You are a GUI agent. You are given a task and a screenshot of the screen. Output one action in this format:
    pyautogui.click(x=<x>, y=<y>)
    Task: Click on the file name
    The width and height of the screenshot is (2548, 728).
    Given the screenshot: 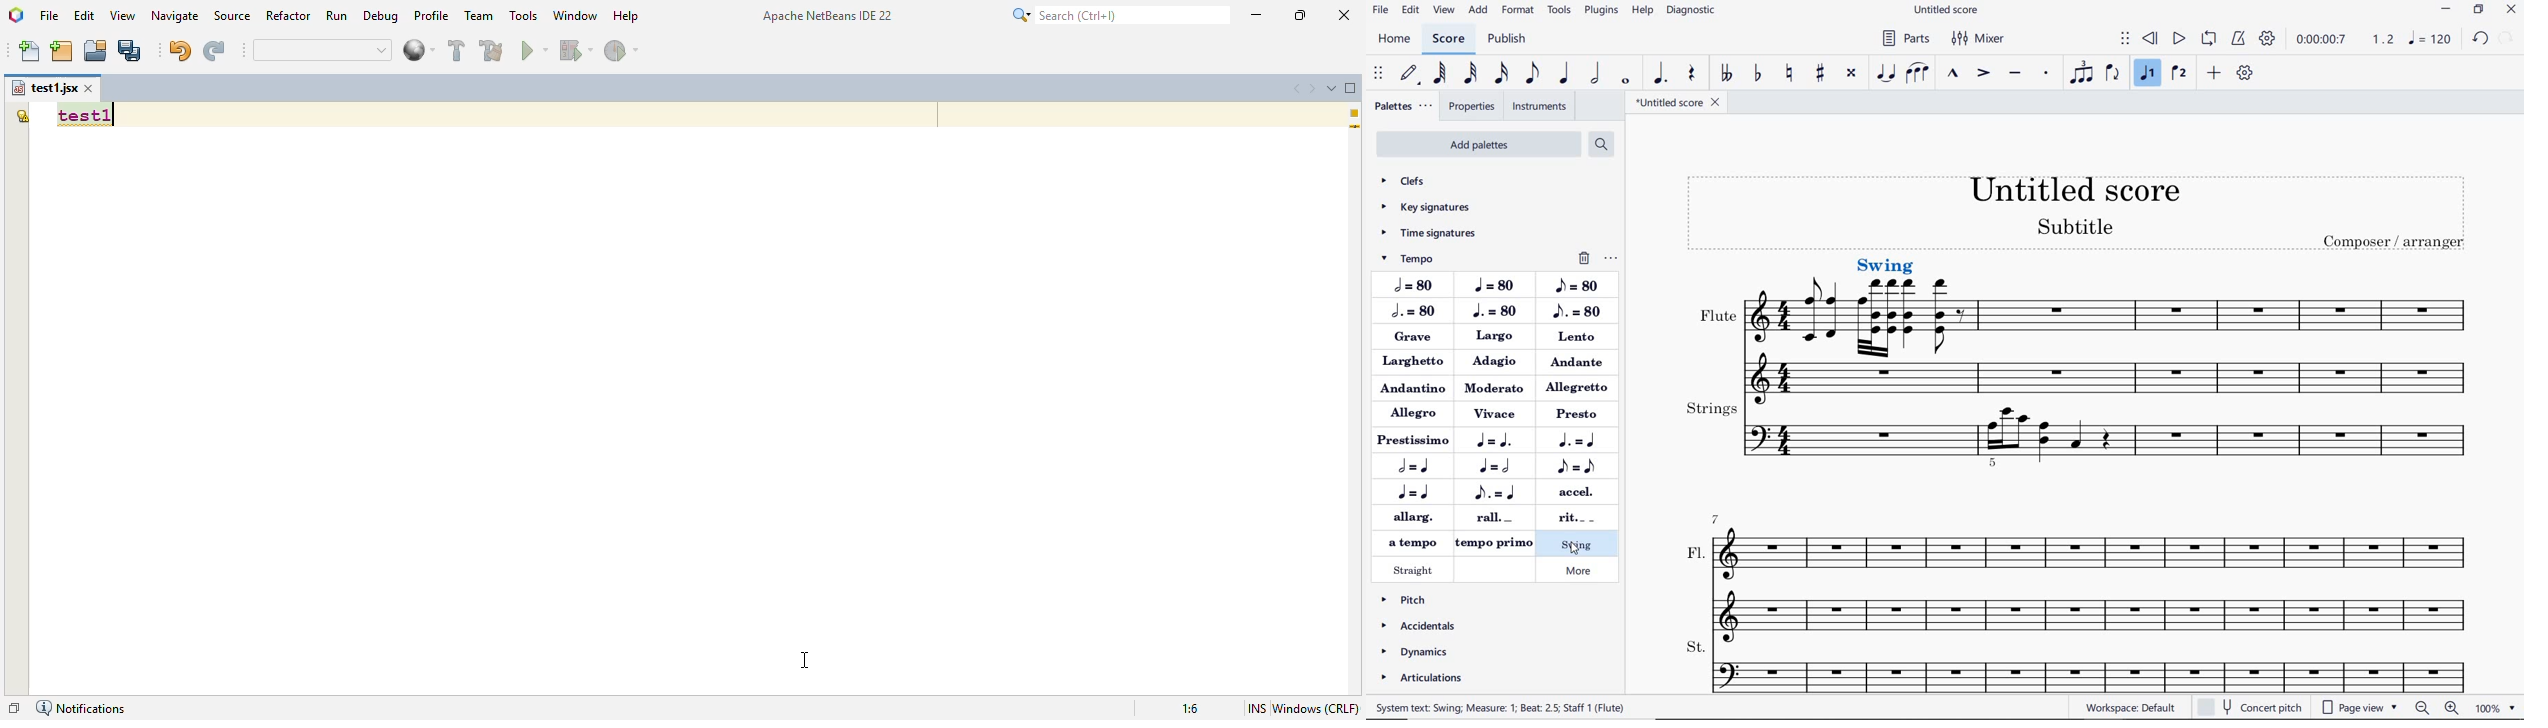 What is the action you would take?
    pyautogui.click(x=1680, y=104)
    